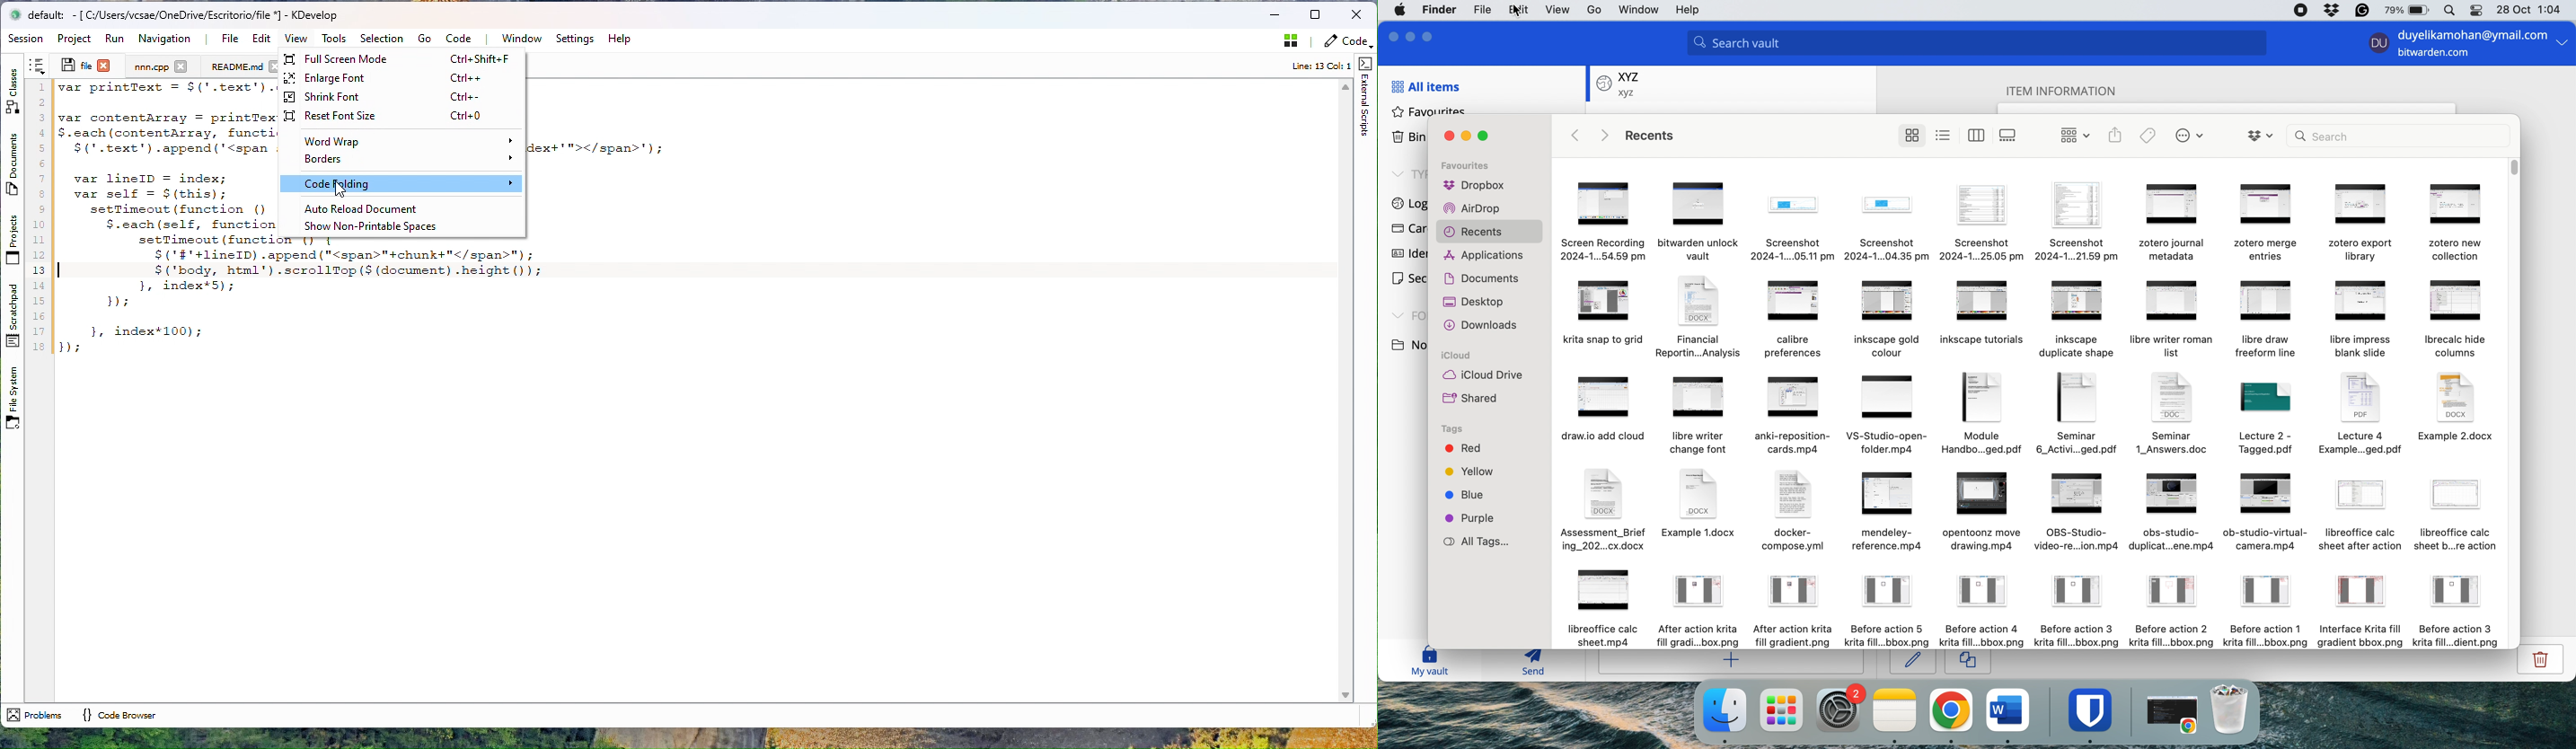 The height and width of the screenshot is (756, 2576). Describe the element at coordinates (2115, 135) in the screenshot. I see `share selected items` at that location.